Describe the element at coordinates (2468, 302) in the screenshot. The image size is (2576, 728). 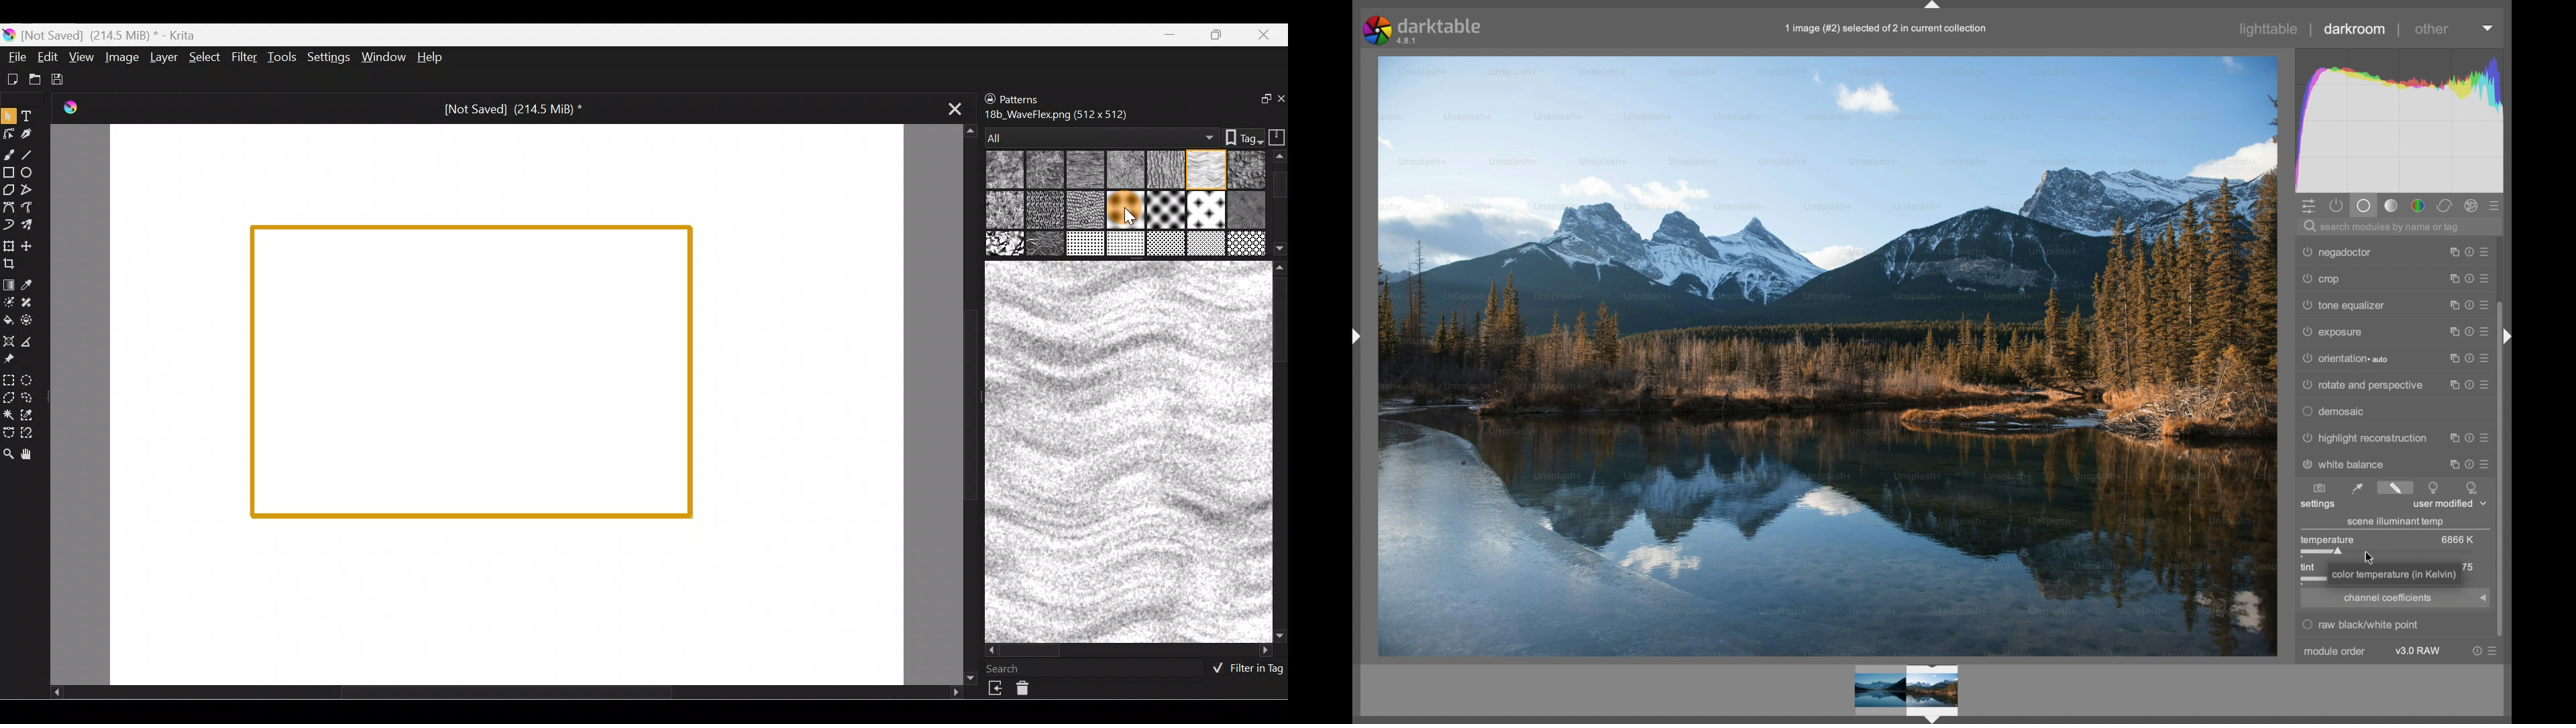
I see `reset parameters` at that location.